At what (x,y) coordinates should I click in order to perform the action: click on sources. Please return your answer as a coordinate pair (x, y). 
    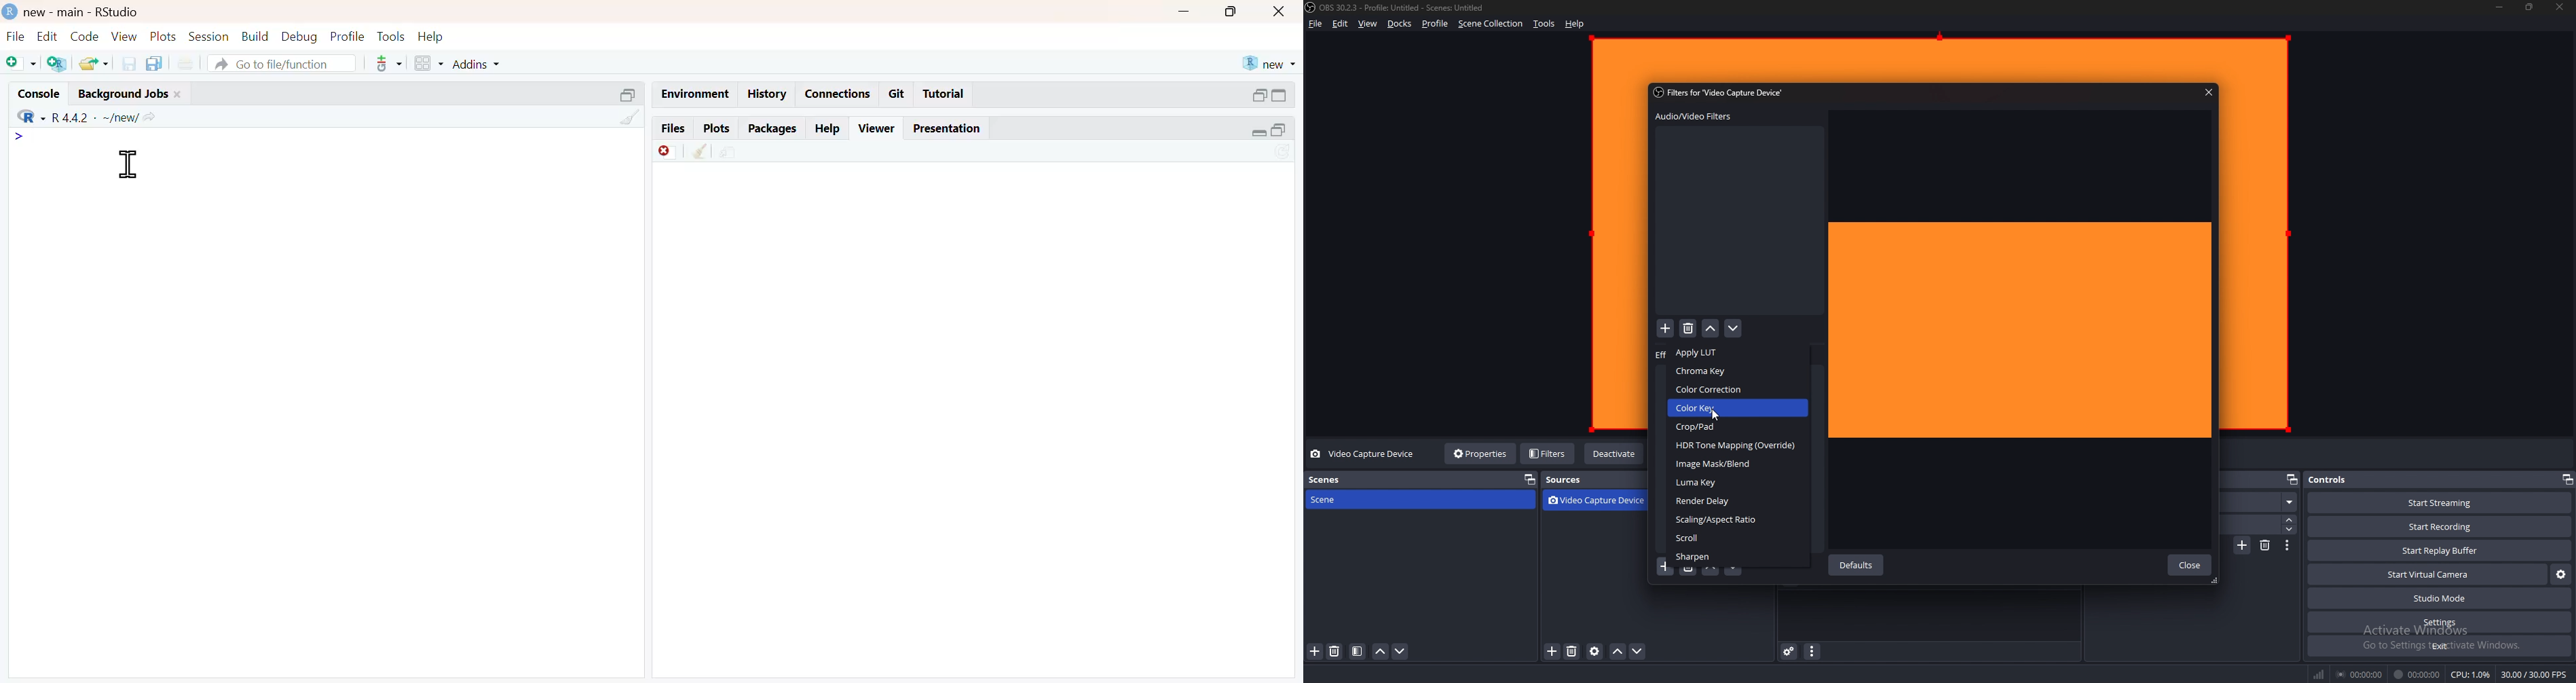
    Looking at the image, I should click on (1574, 480).